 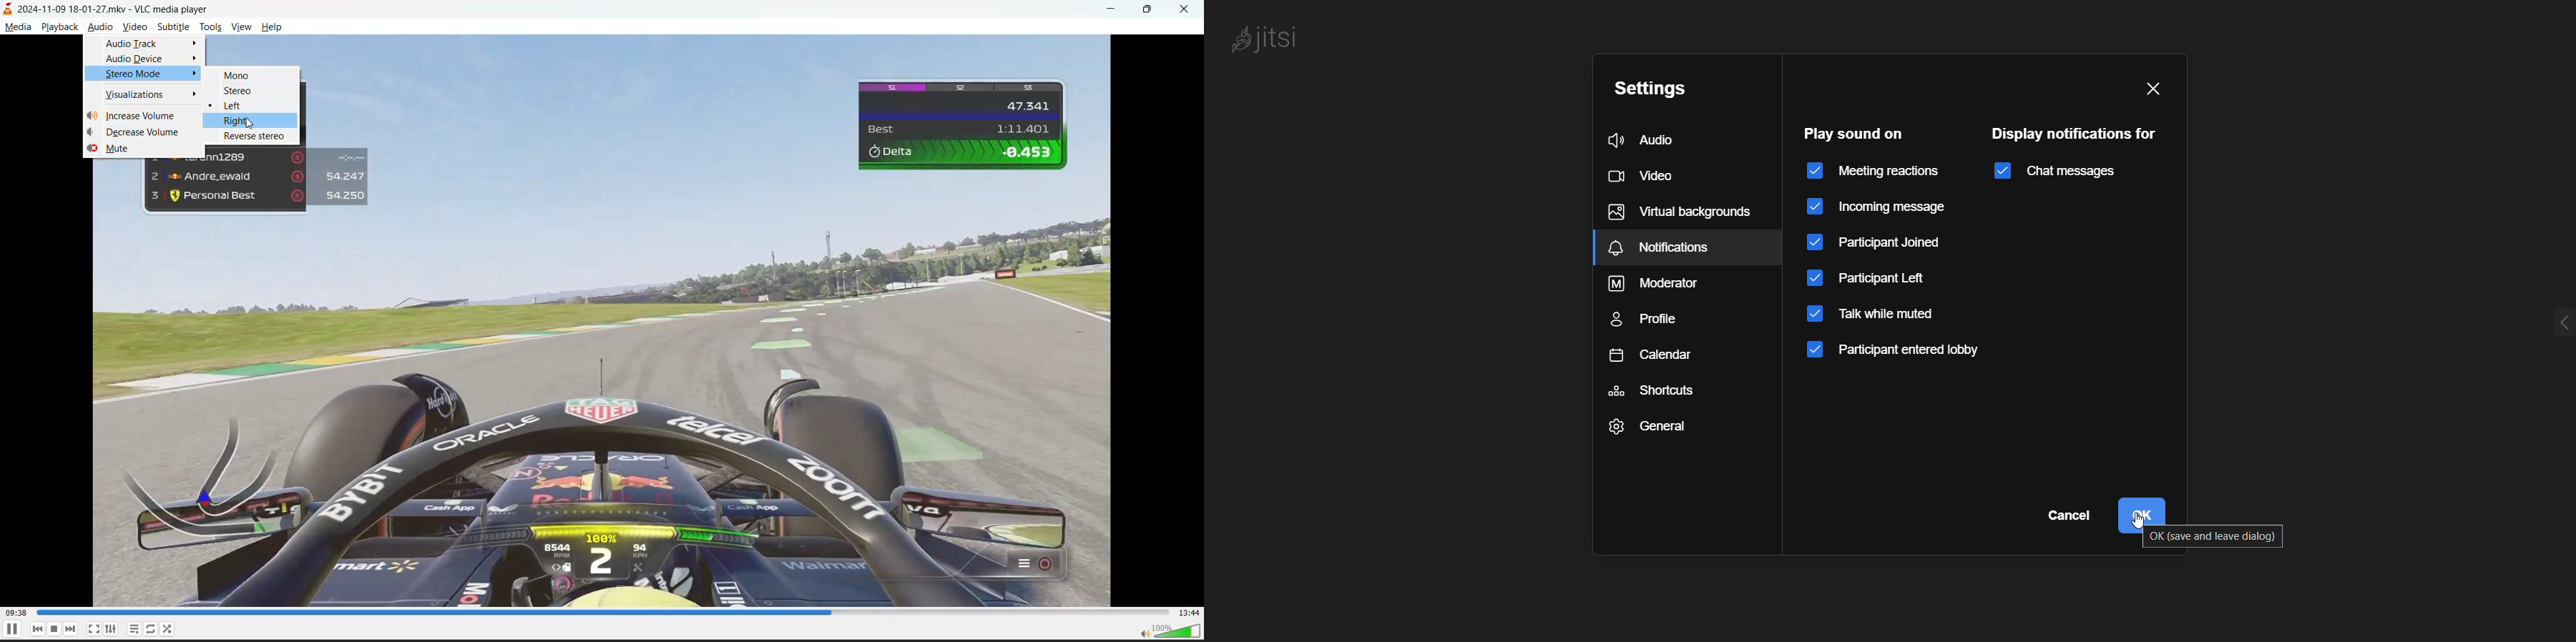 What do you see at coordinates (9, 631) in the screenshot?
I see `pause` at bounding box center [9, 631].